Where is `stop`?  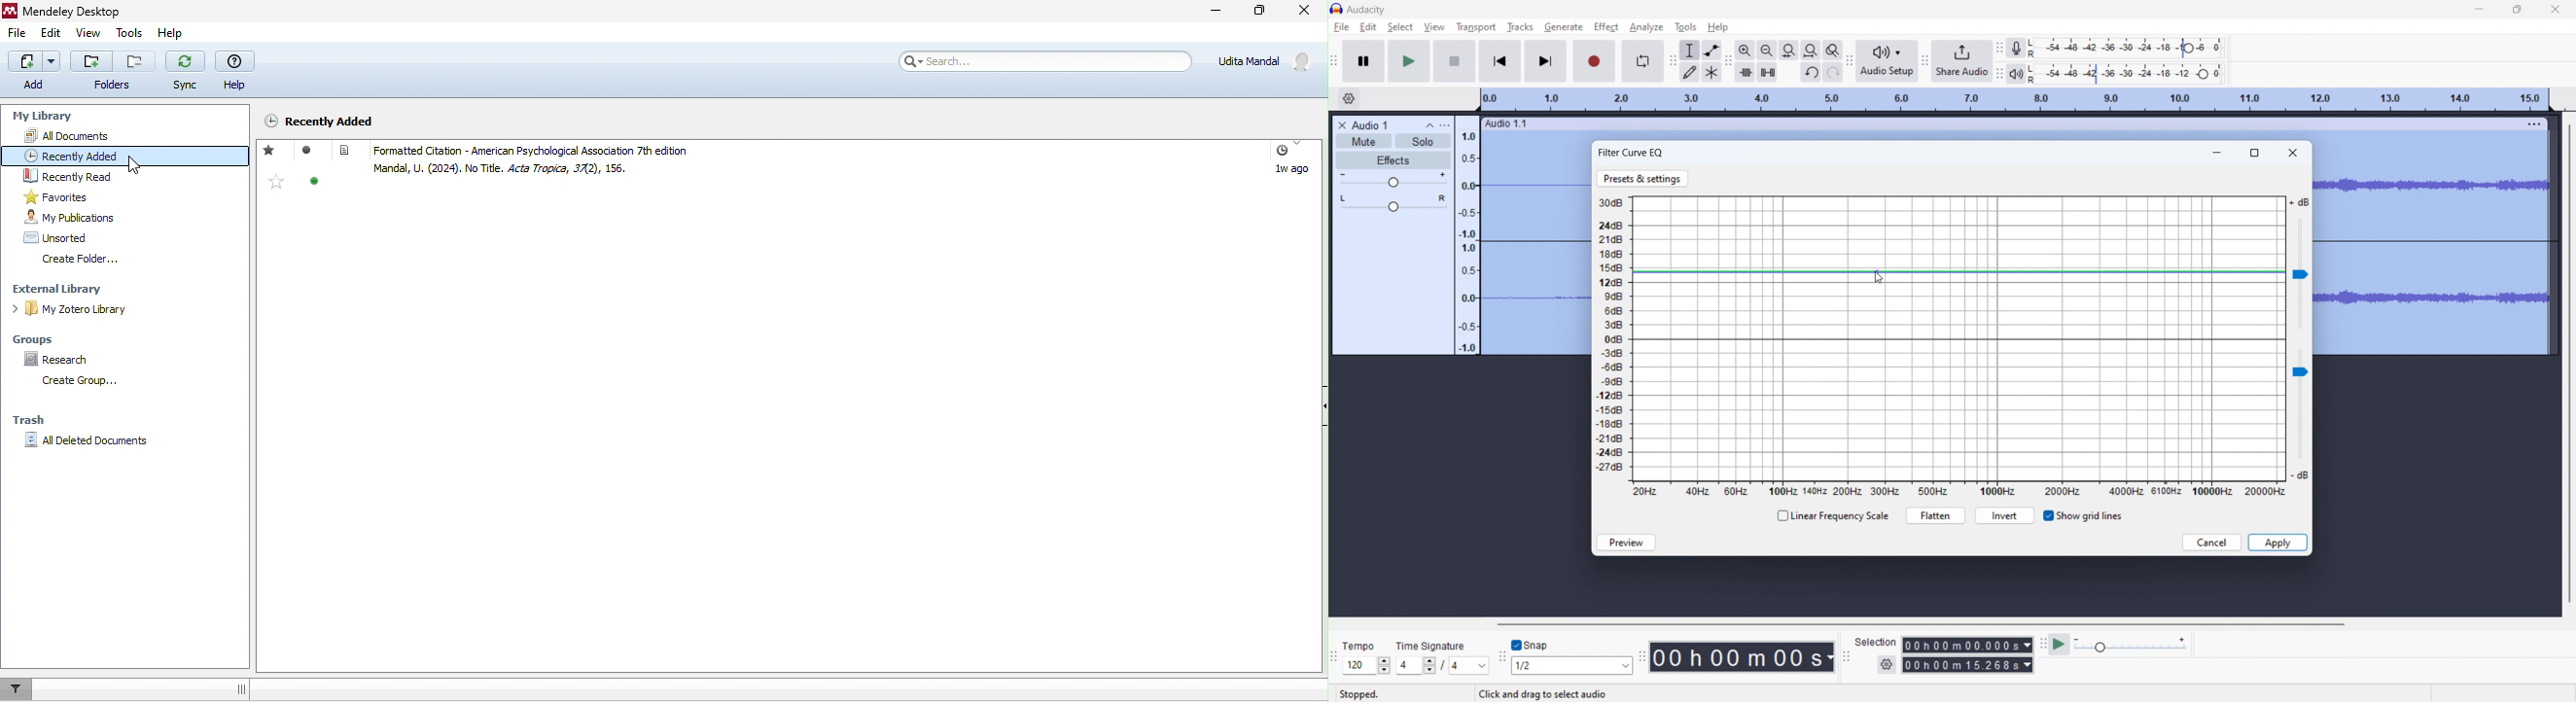
stop is located at coordinates (1455, 61).